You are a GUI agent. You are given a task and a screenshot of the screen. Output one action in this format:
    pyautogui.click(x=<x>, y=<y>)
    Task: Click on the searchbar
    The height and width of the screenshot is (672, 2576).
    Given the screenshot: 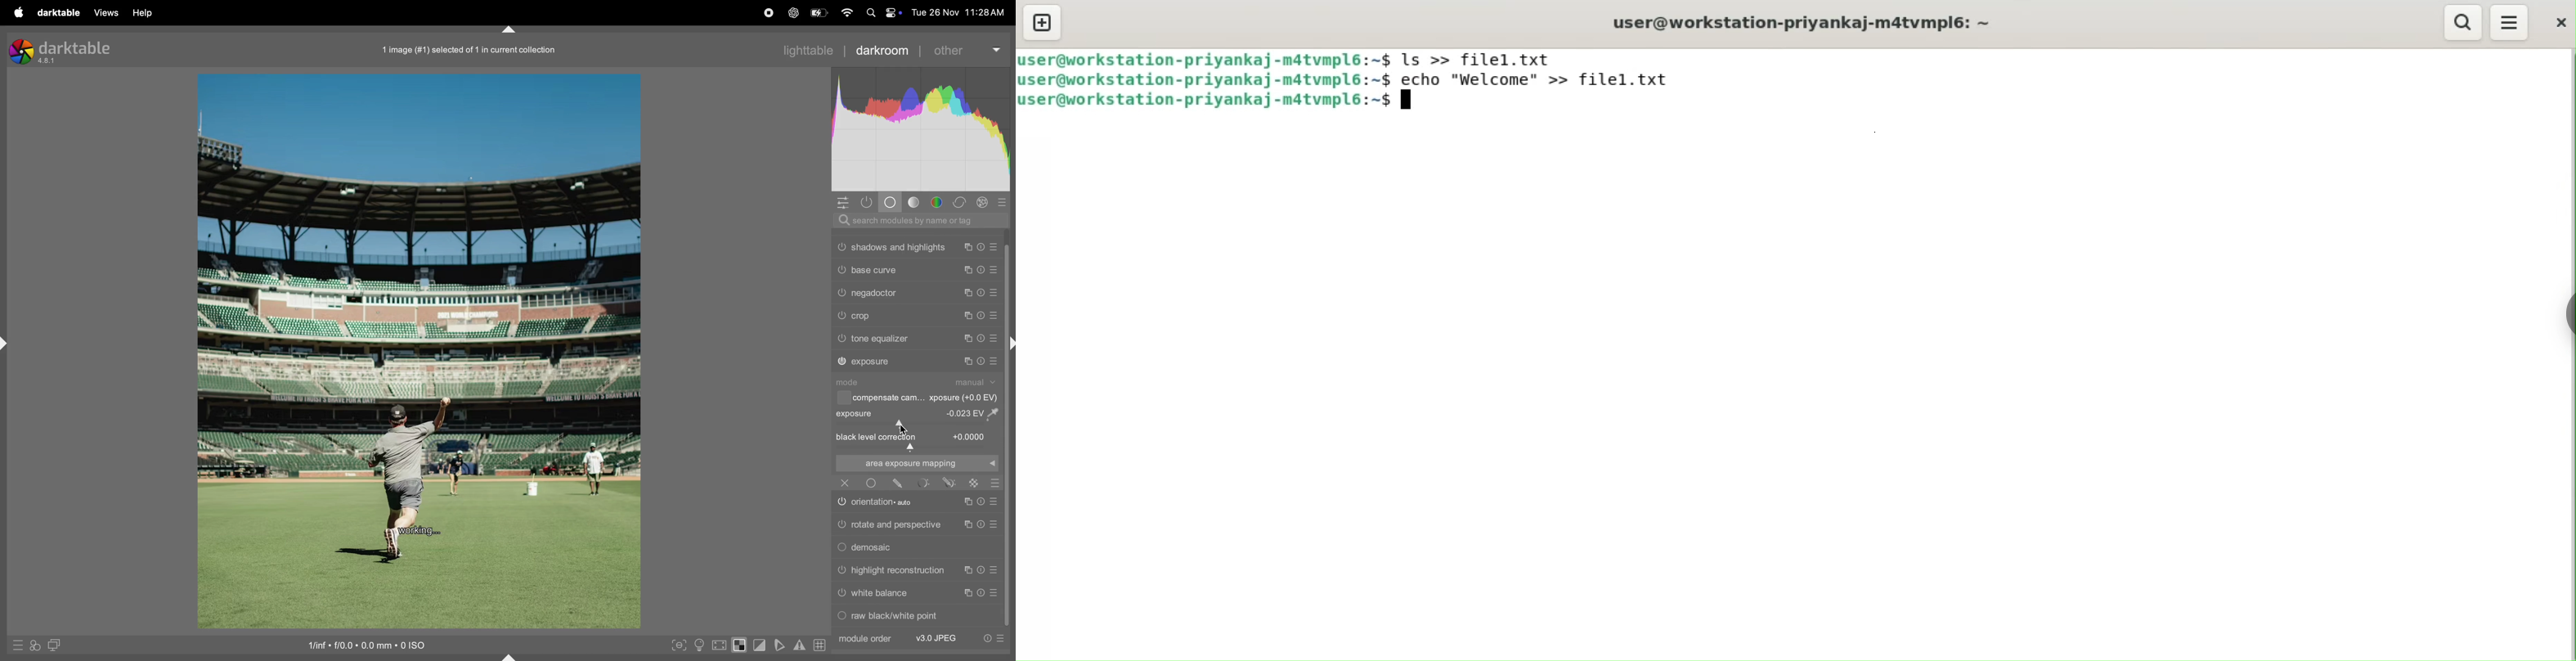 What is the action you would take?
    pyautogui.click(x=916, y=221)
    